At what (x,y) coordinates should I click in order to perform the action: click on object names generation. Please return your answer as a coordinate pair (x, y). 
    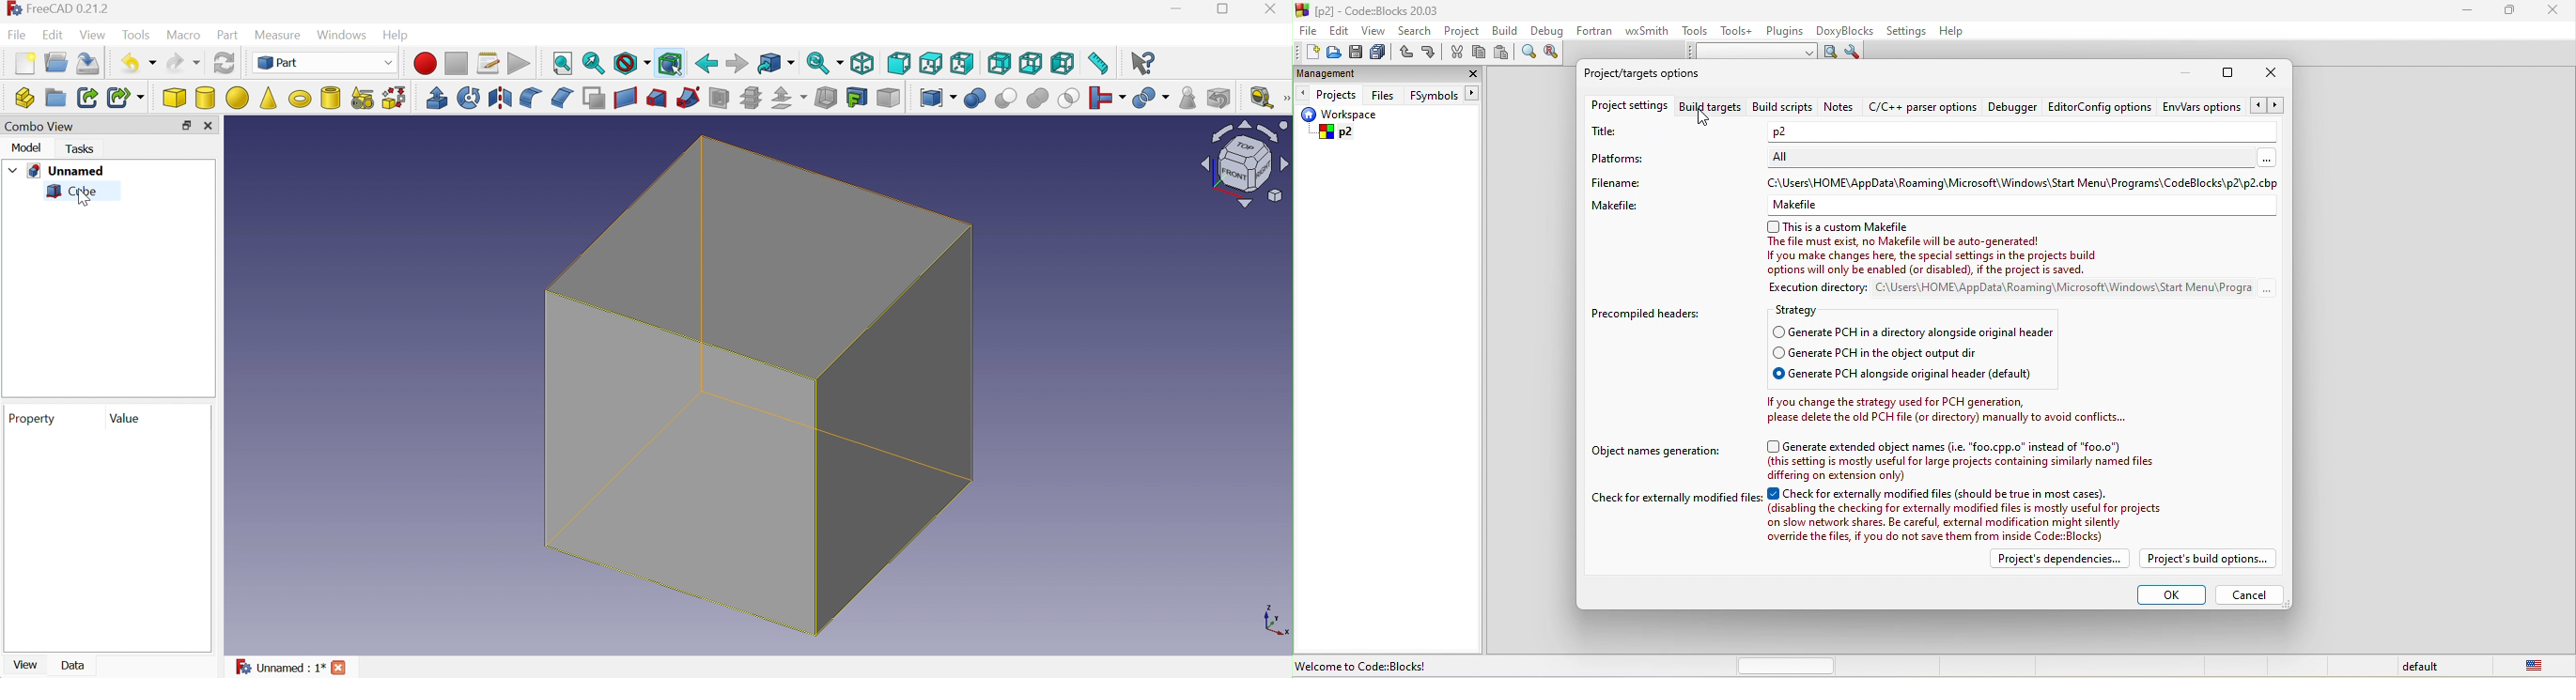
    Looking at the image, I should click on (1655, 456).